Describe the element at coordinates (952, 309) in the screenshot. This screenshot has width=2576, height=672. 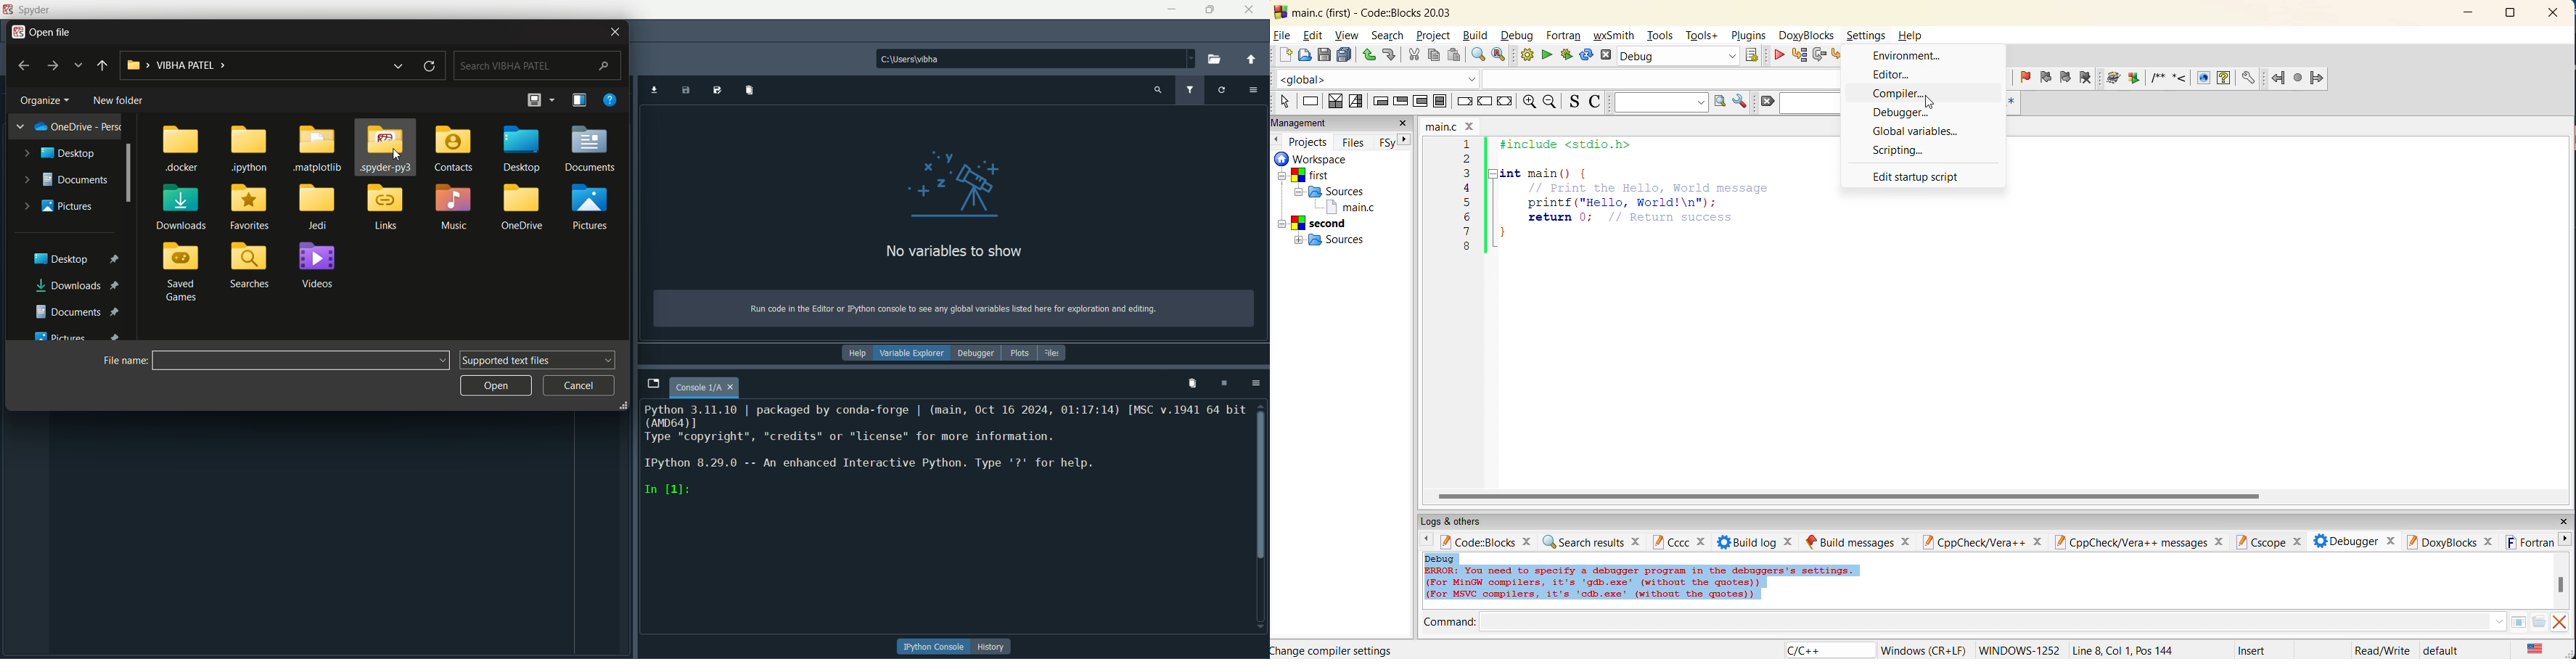
I see `text` at that location.